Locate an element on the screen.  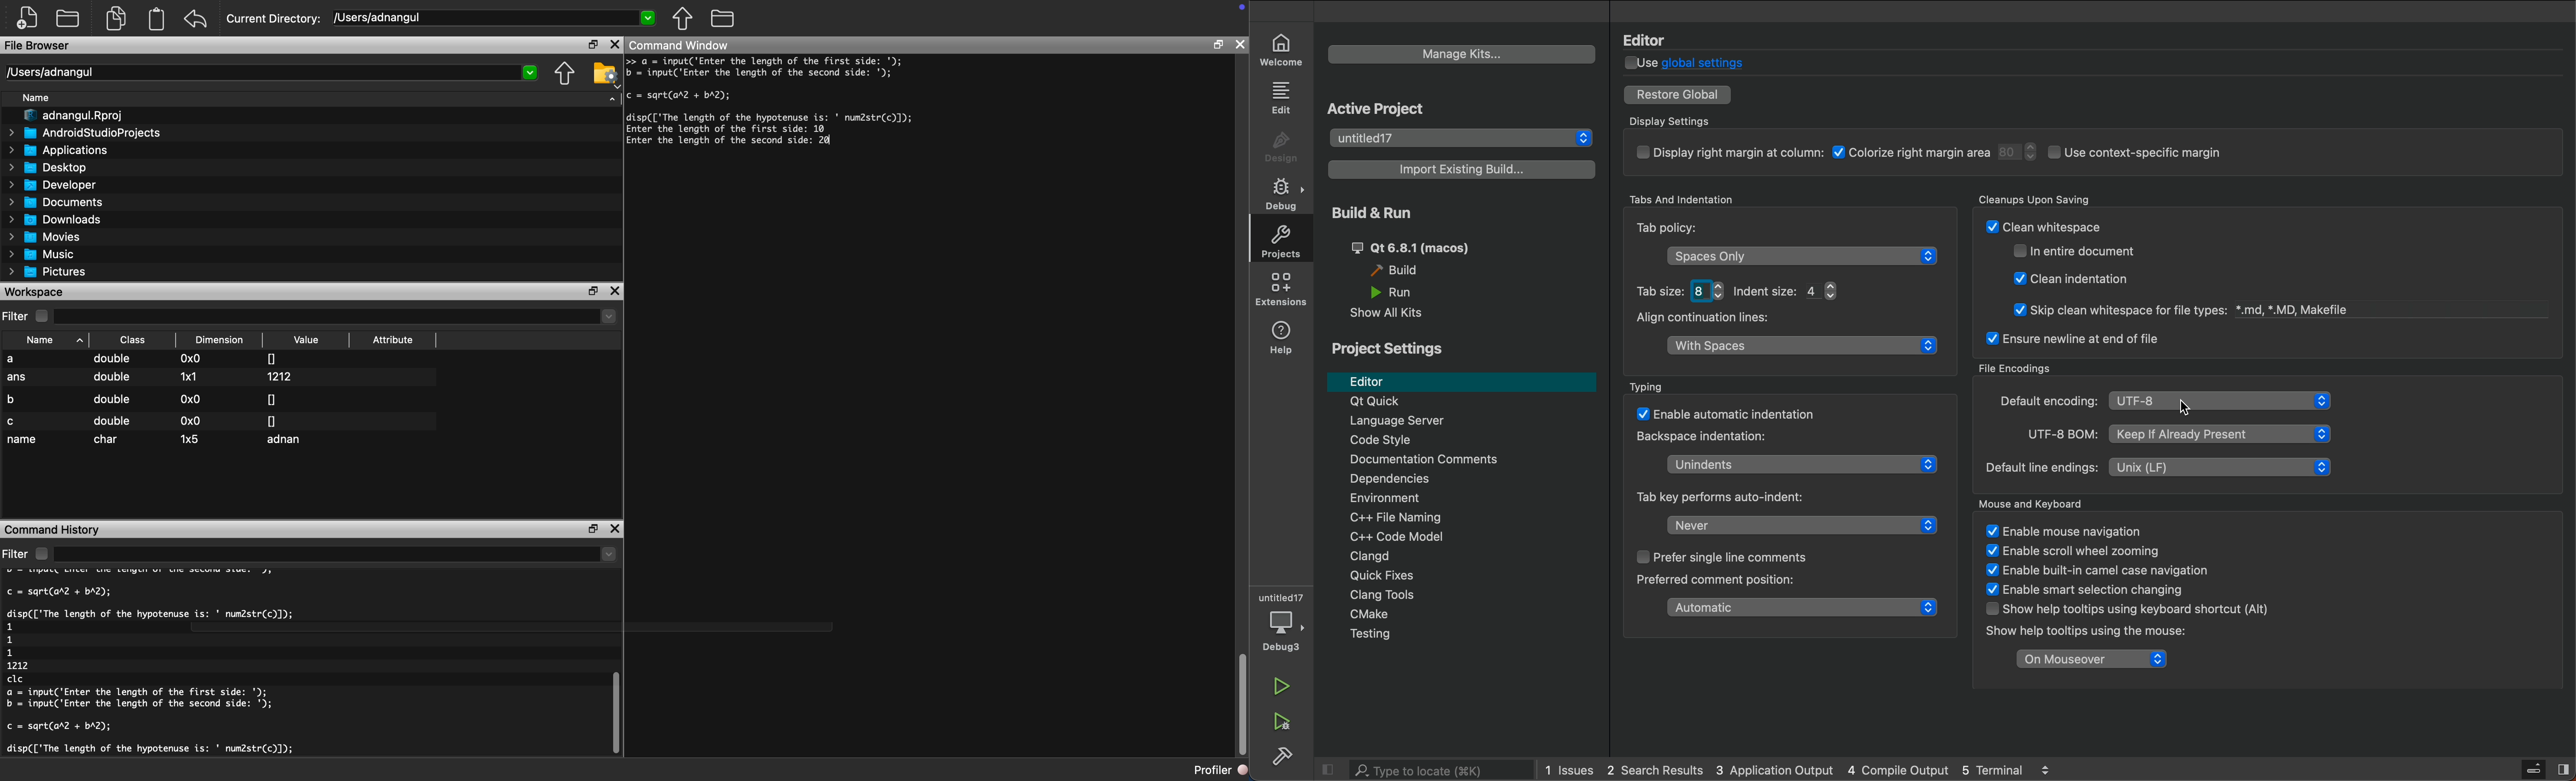
move up is located at coordinates (564, 74).